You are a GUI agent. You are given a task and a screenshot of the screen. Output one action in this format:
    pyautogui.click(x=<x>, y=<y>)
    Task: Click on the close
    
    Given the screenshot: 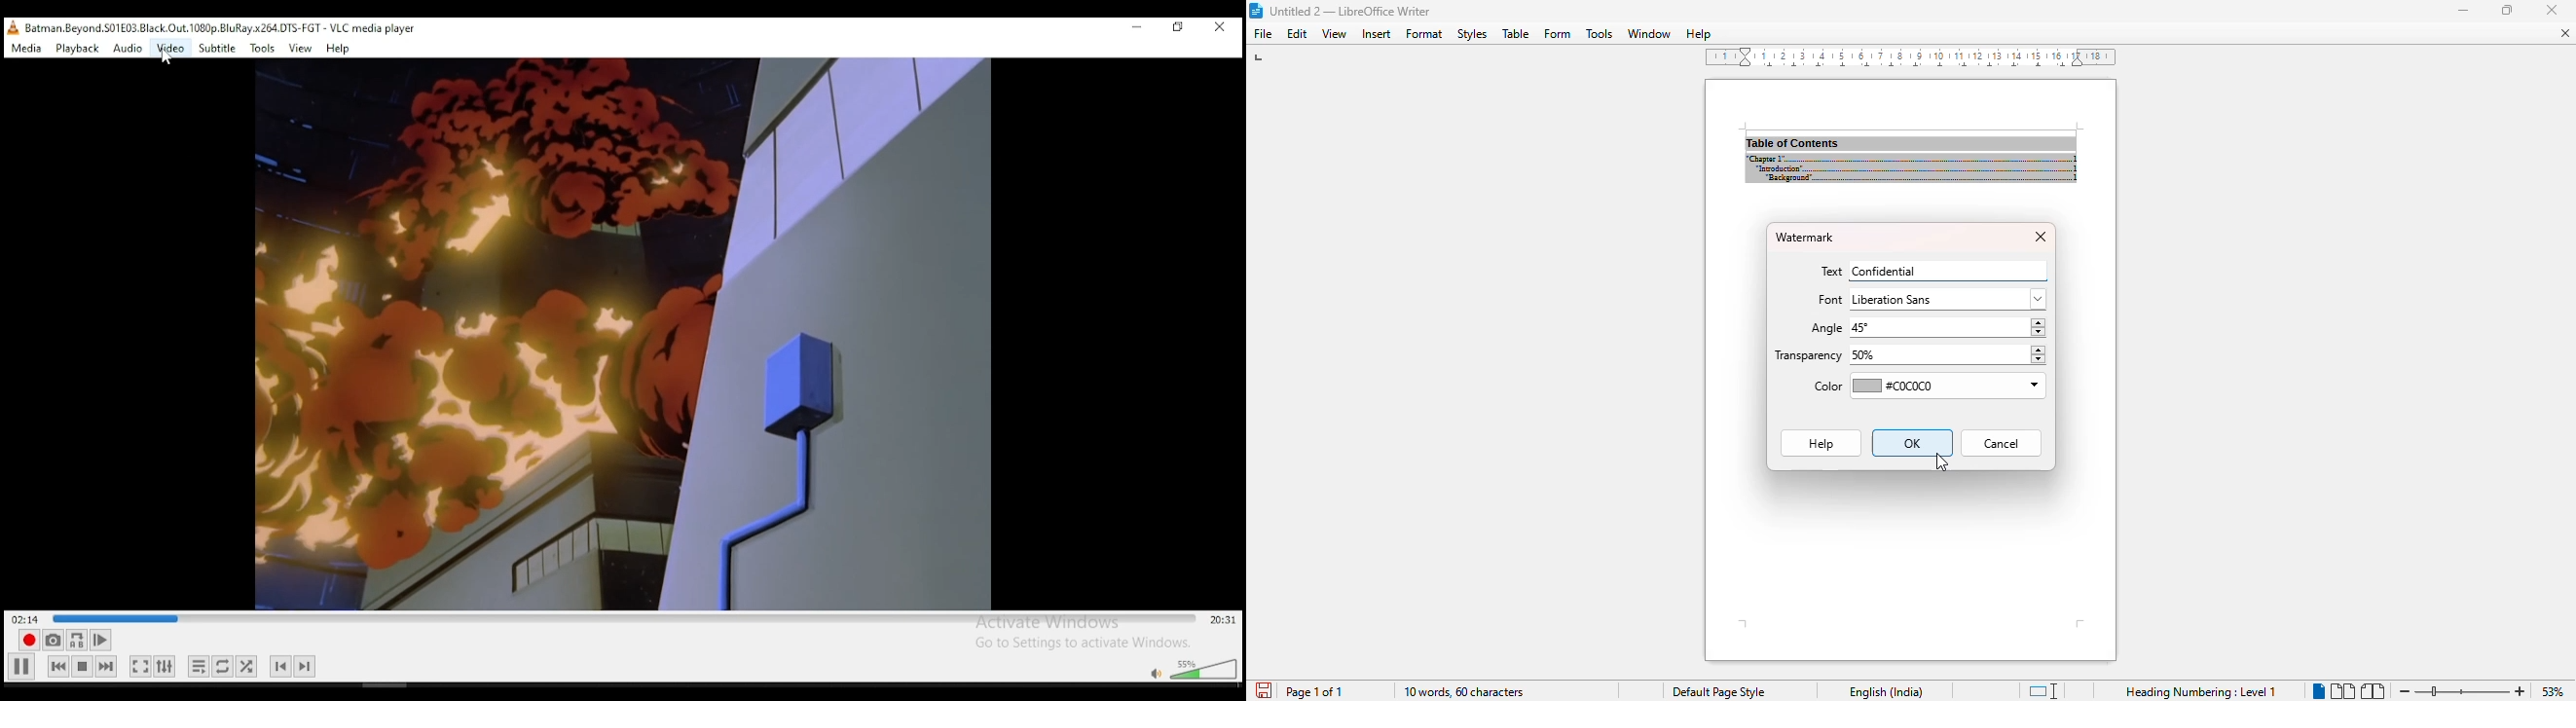 What is the action you would take?
    pyautogui.click(x=2041, y=237)
    